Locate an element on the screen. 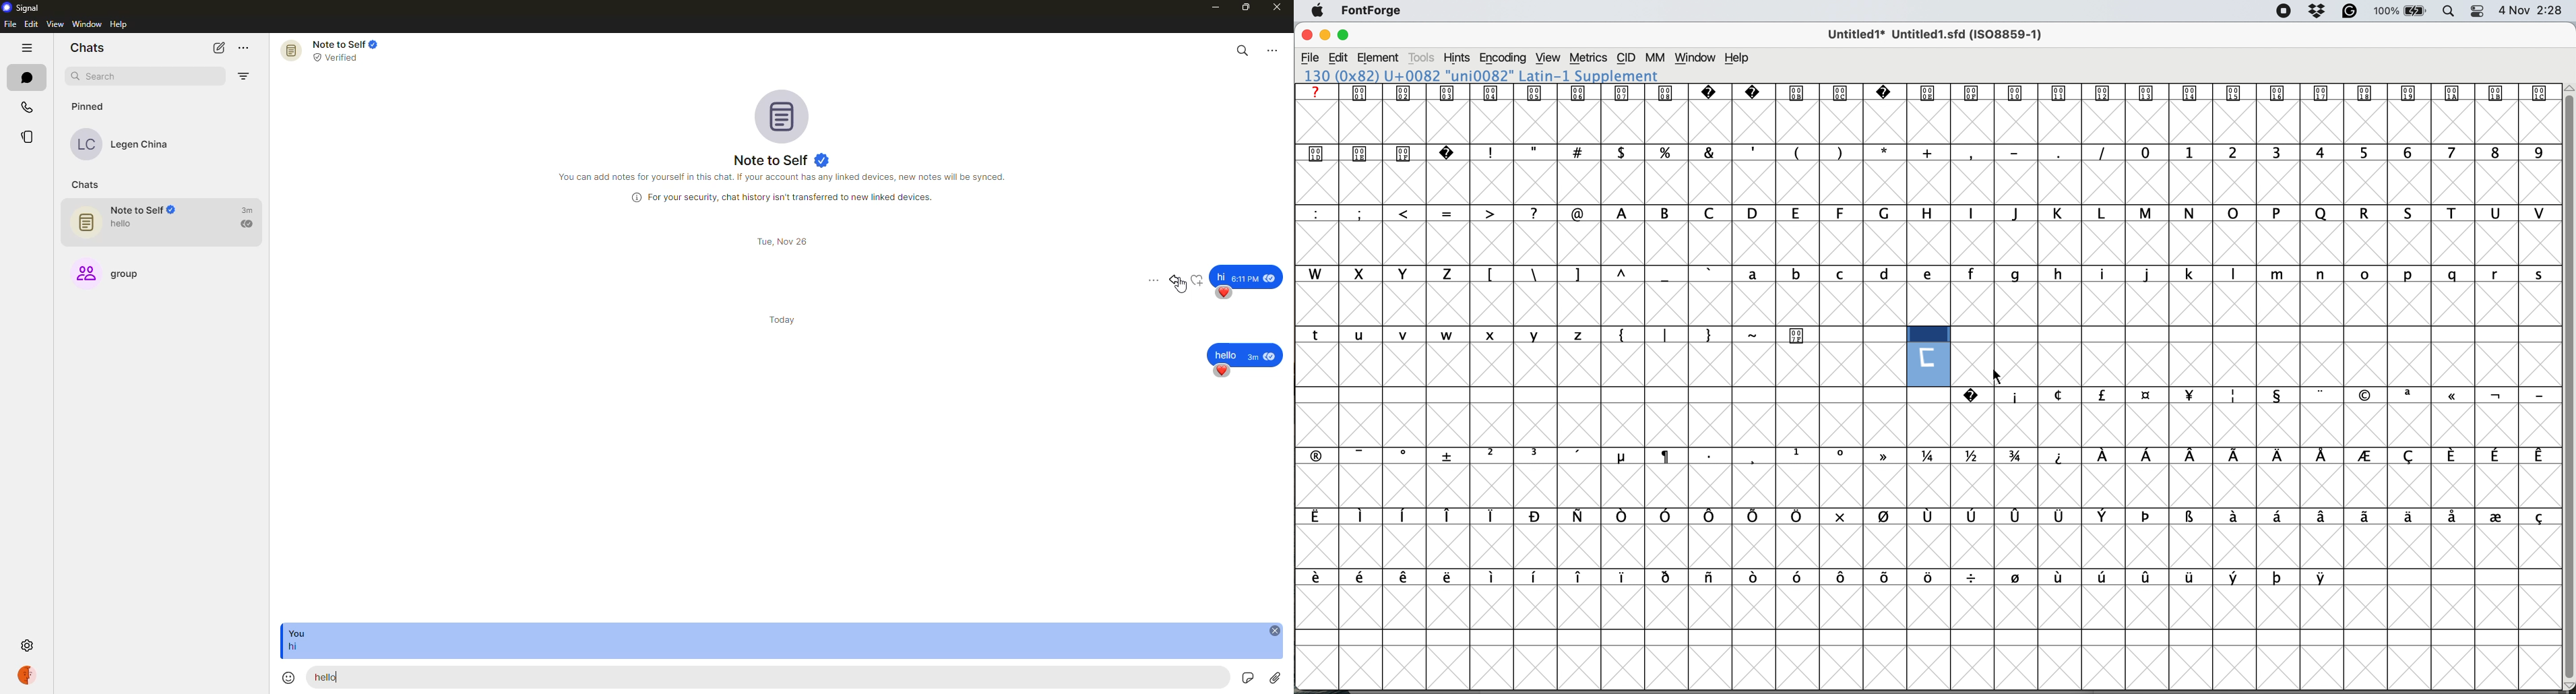 The height and width of the screenshot is (700, 2576). control center is located at coordinates (2477, 11).